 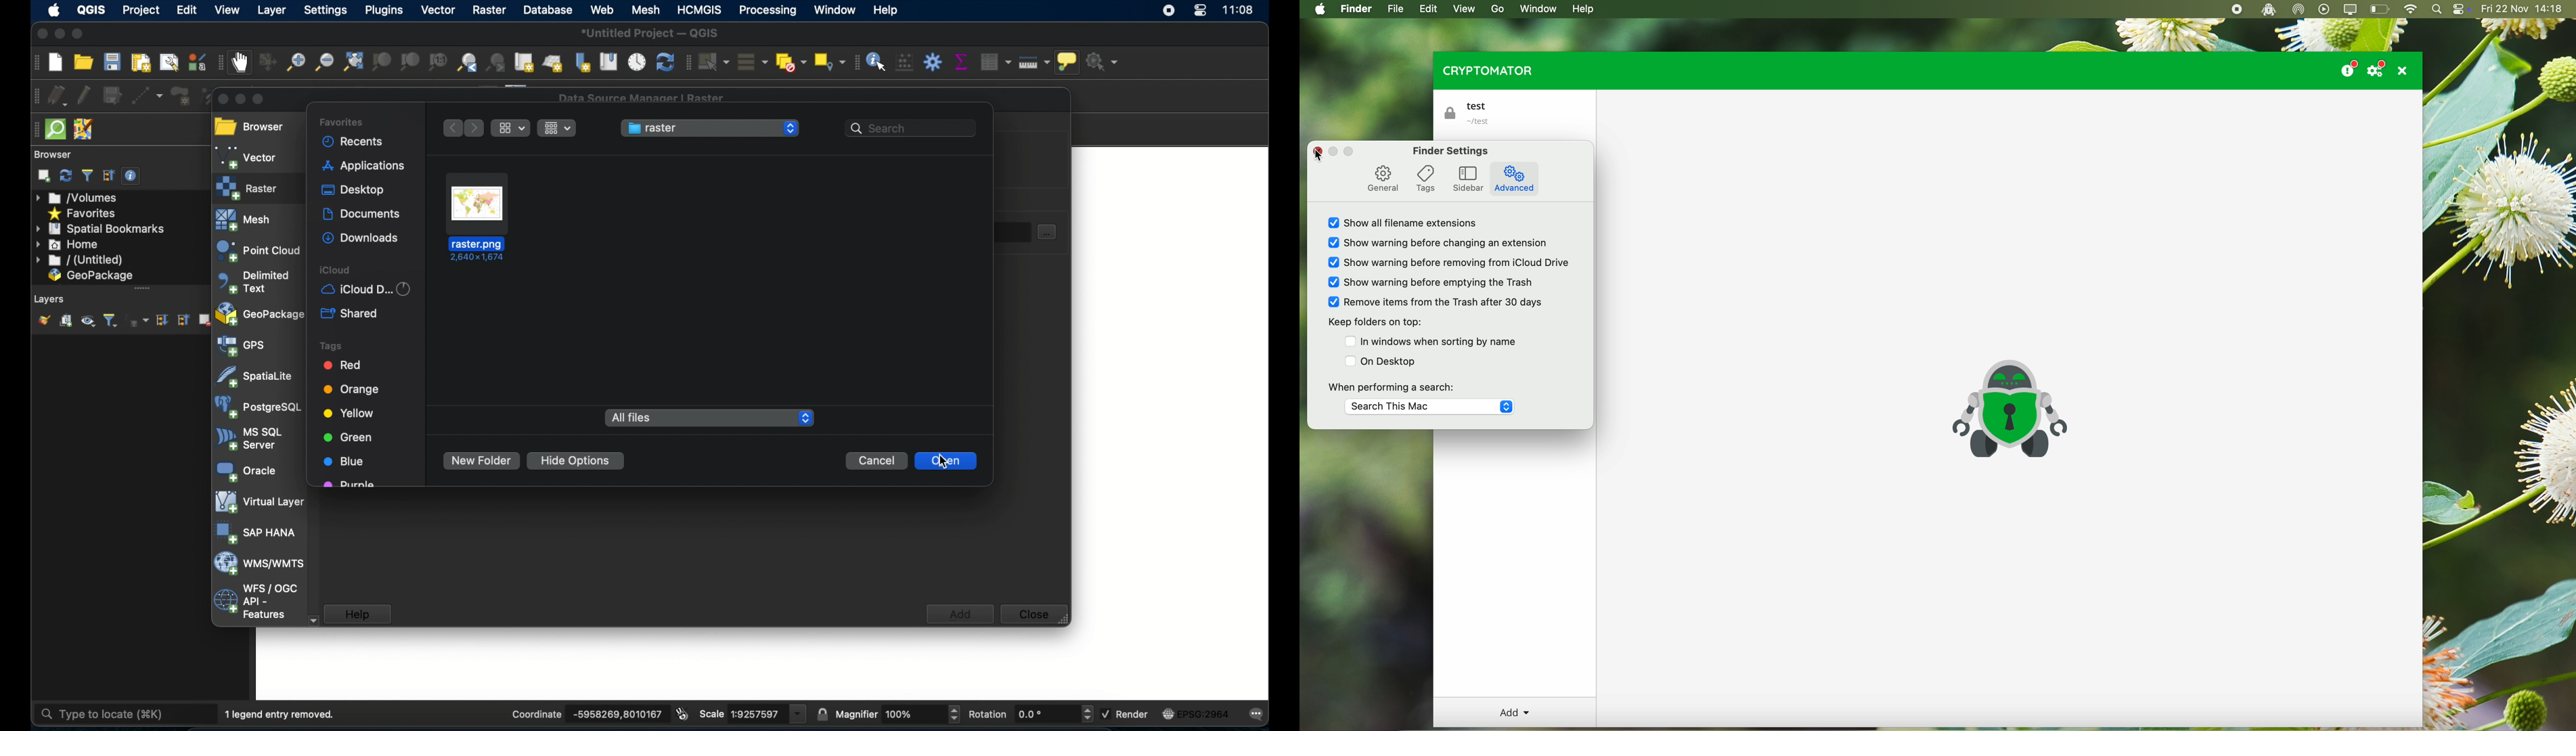 I want to click on help, so click(x=887, y=11).